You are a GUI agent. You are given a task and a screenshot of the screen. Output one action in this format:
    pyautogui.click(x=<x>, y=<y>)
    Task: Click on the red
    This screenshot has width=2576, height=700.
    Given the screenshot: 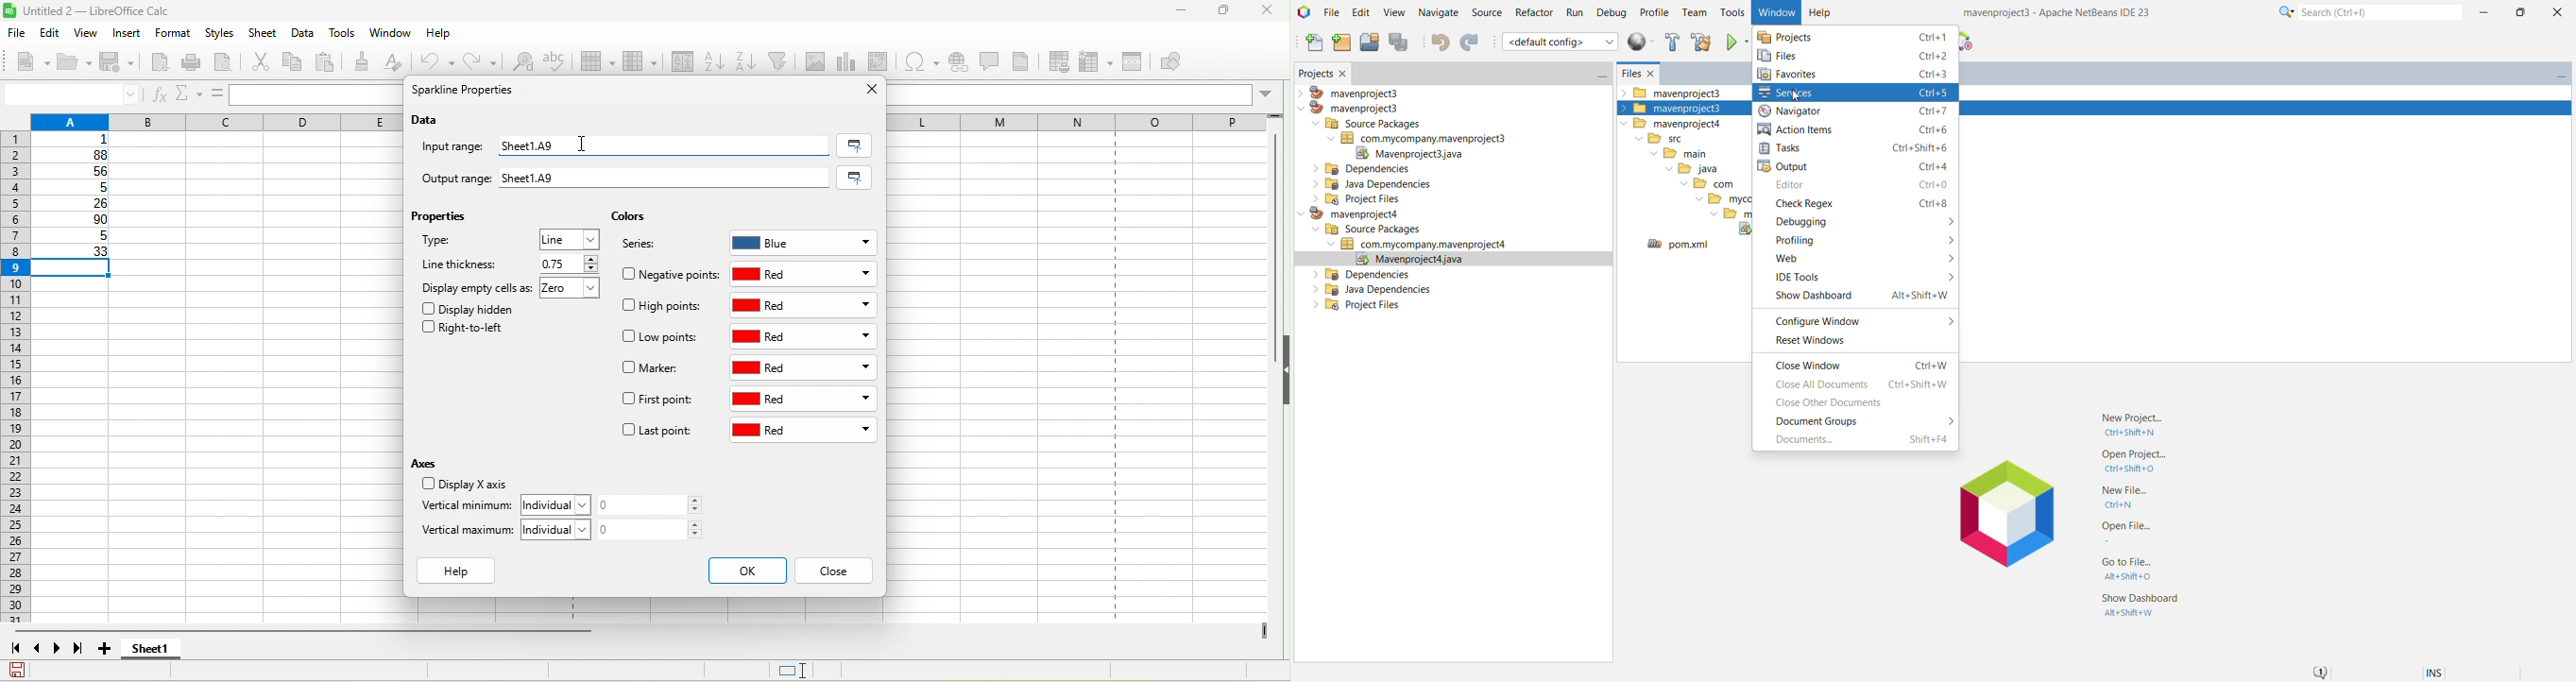 What is the action you would take?
    pyautogui.click(x=806, y=274)
    